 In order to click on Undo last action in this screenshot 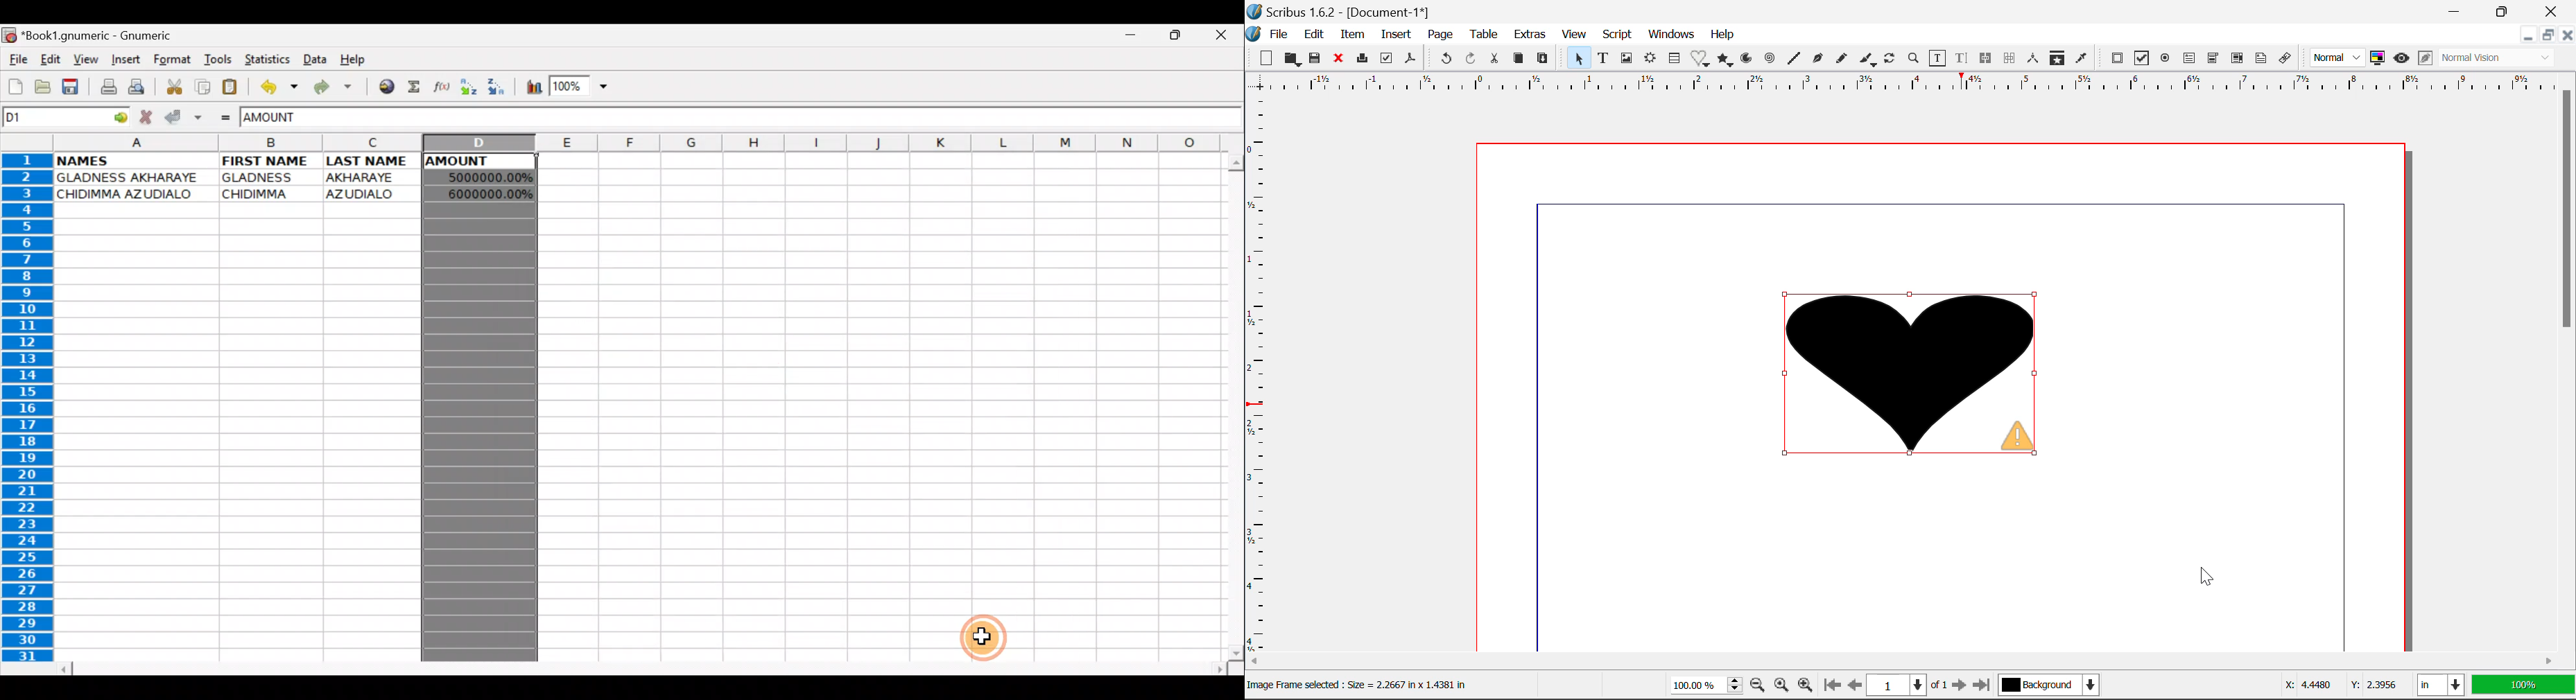, I will do `click(275, 86)`.